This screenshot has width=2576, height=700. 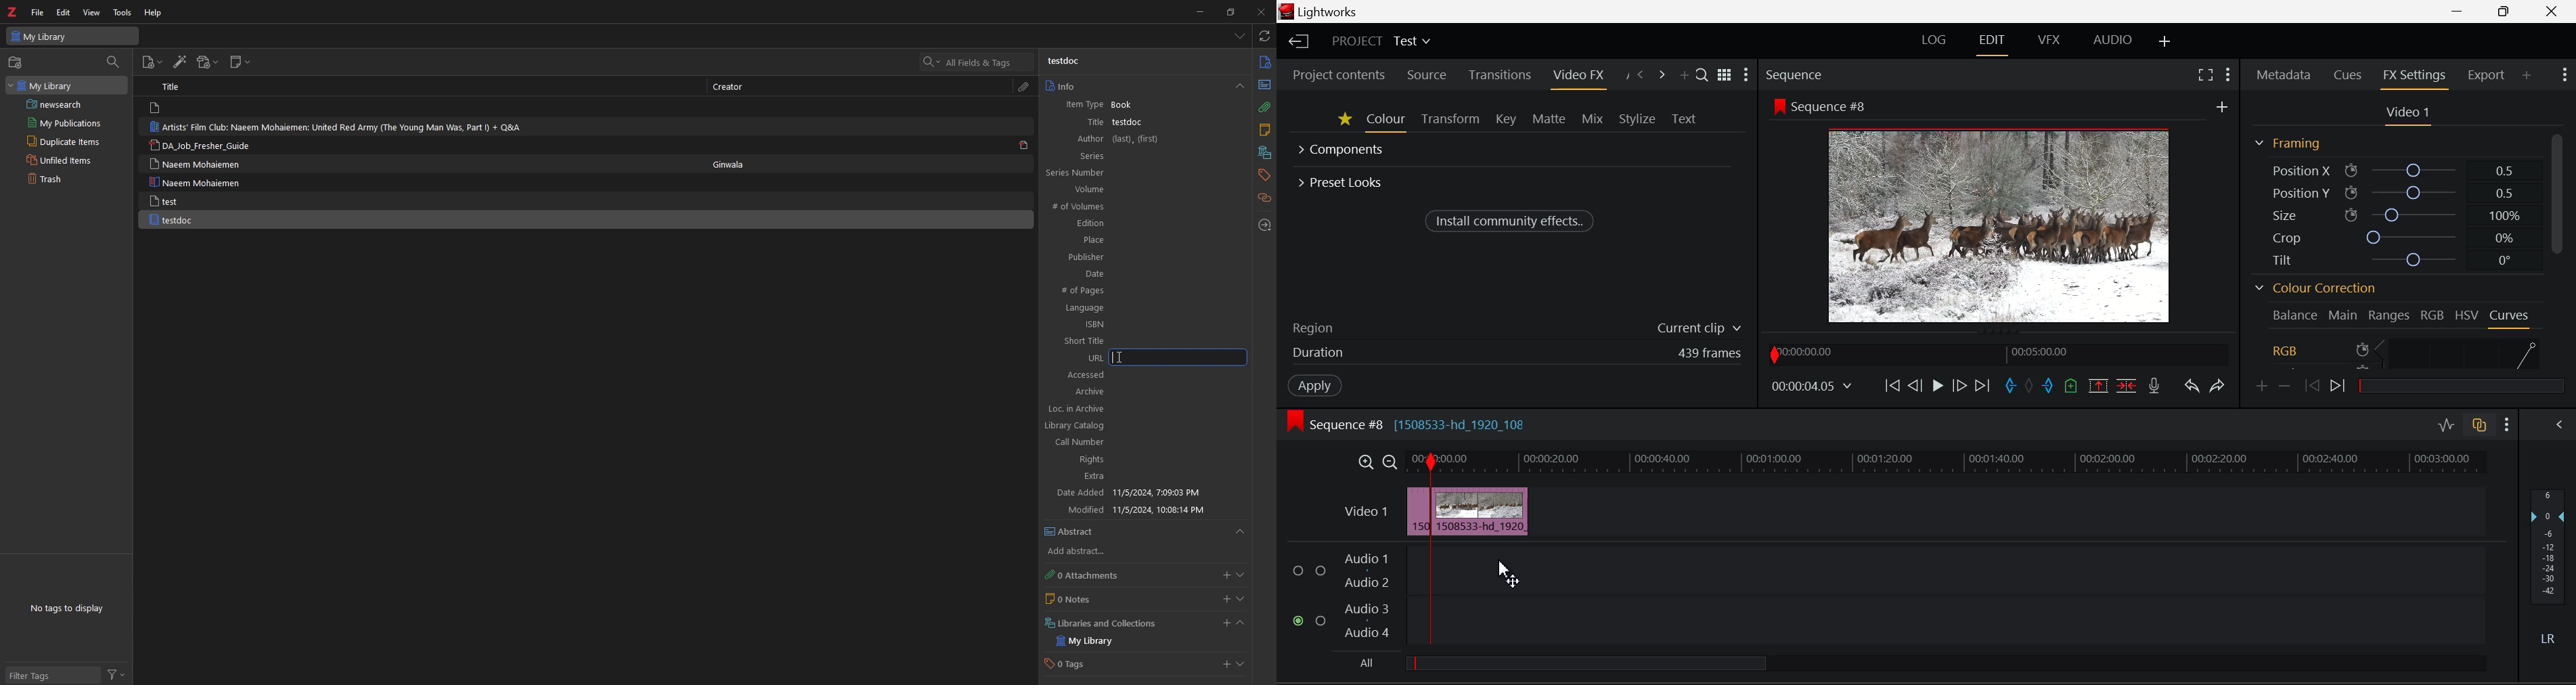 What do you see at coordinates (1120, 224) in the screenshot?
I see `Edition` at bounding box center [1120, 224].